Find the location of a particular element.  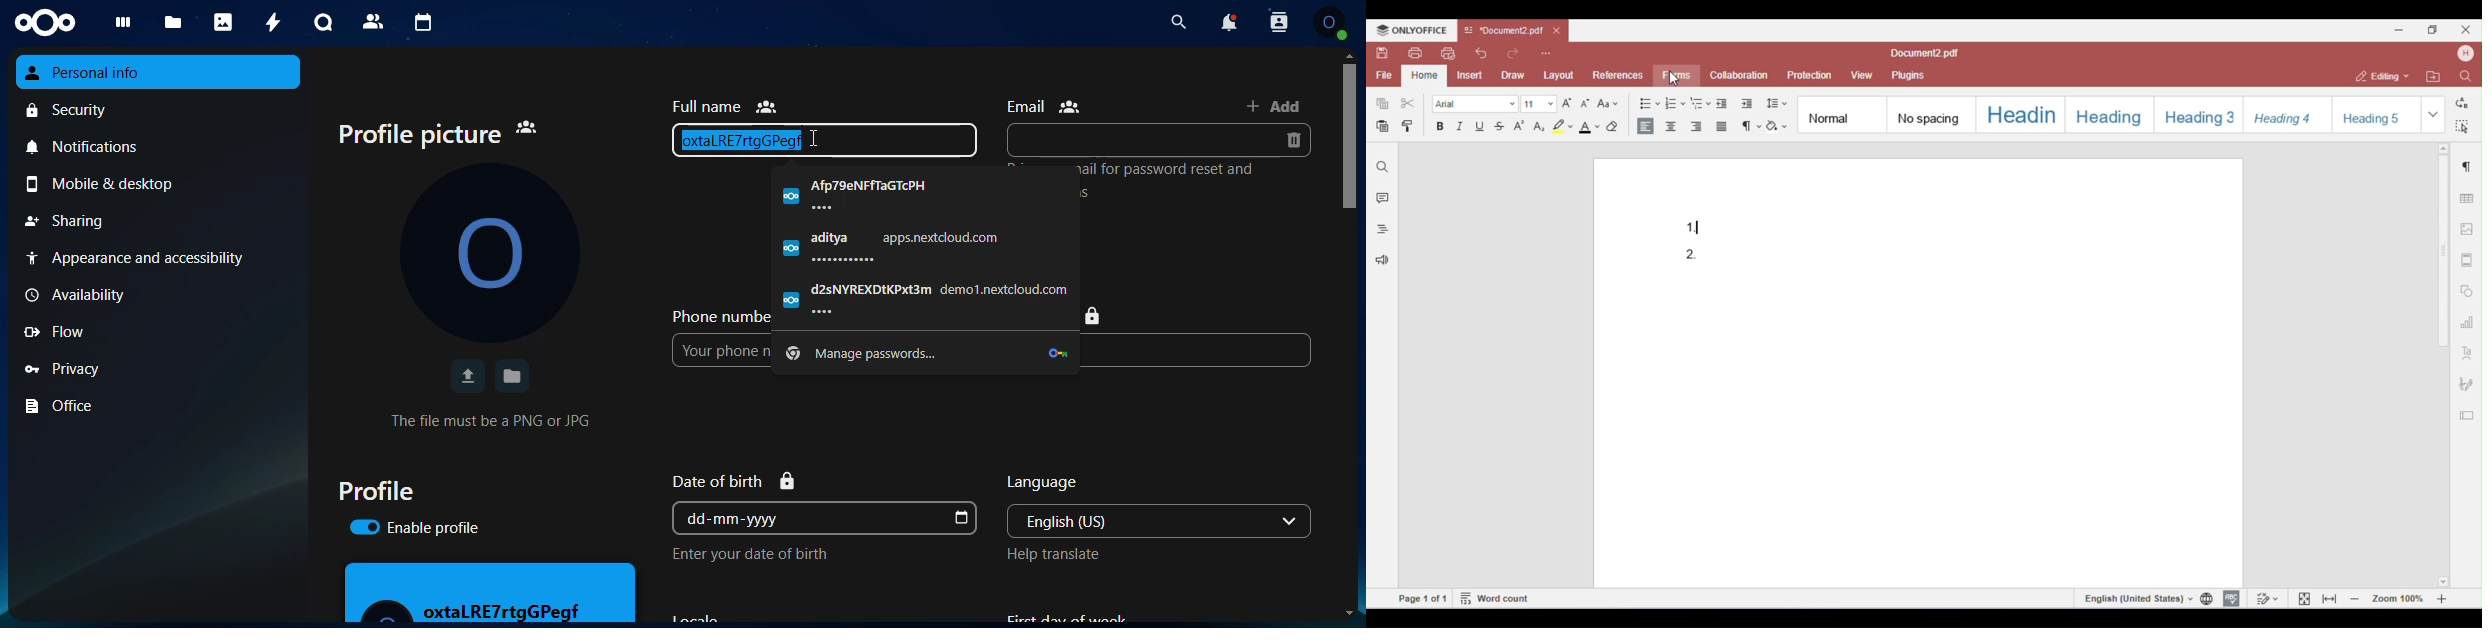

talk is located at coordinates (320, 23).